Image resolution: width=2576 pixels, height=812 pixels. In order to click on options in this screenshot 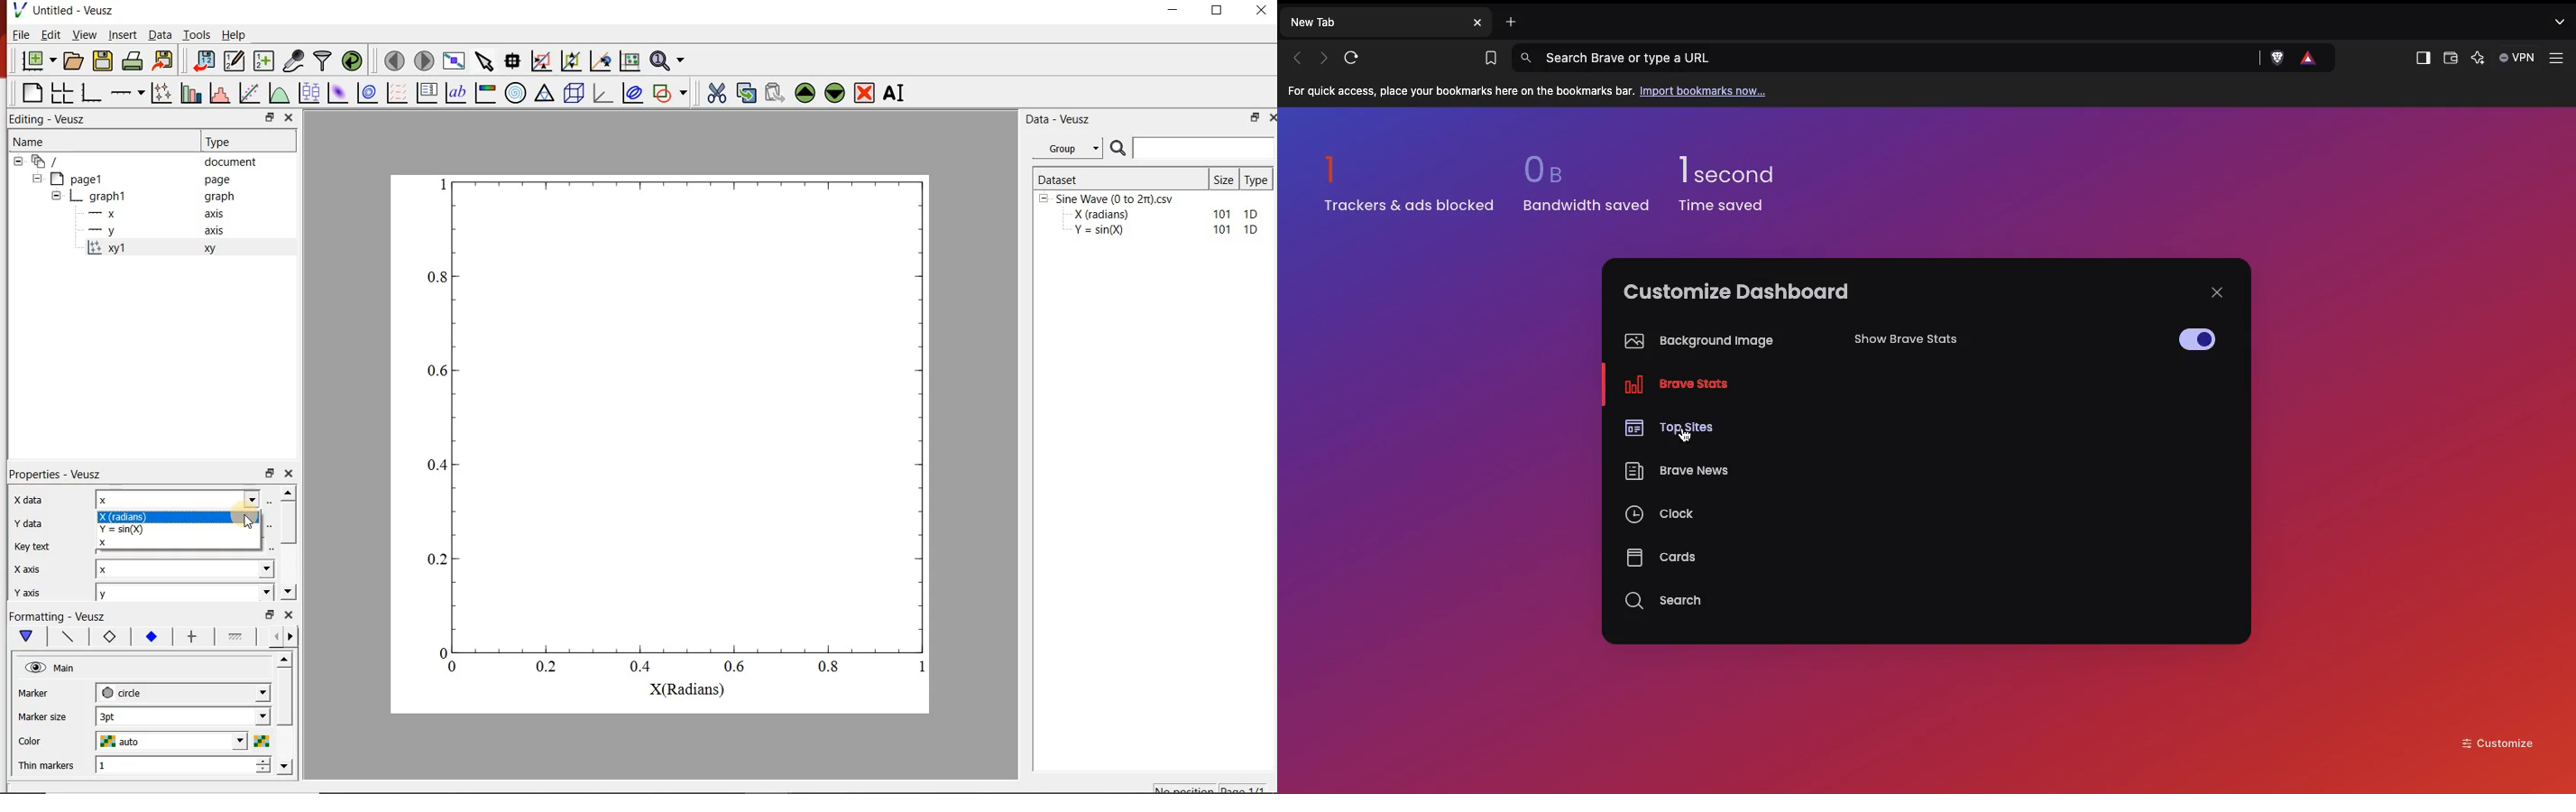, I will do `click(65, 635)`.